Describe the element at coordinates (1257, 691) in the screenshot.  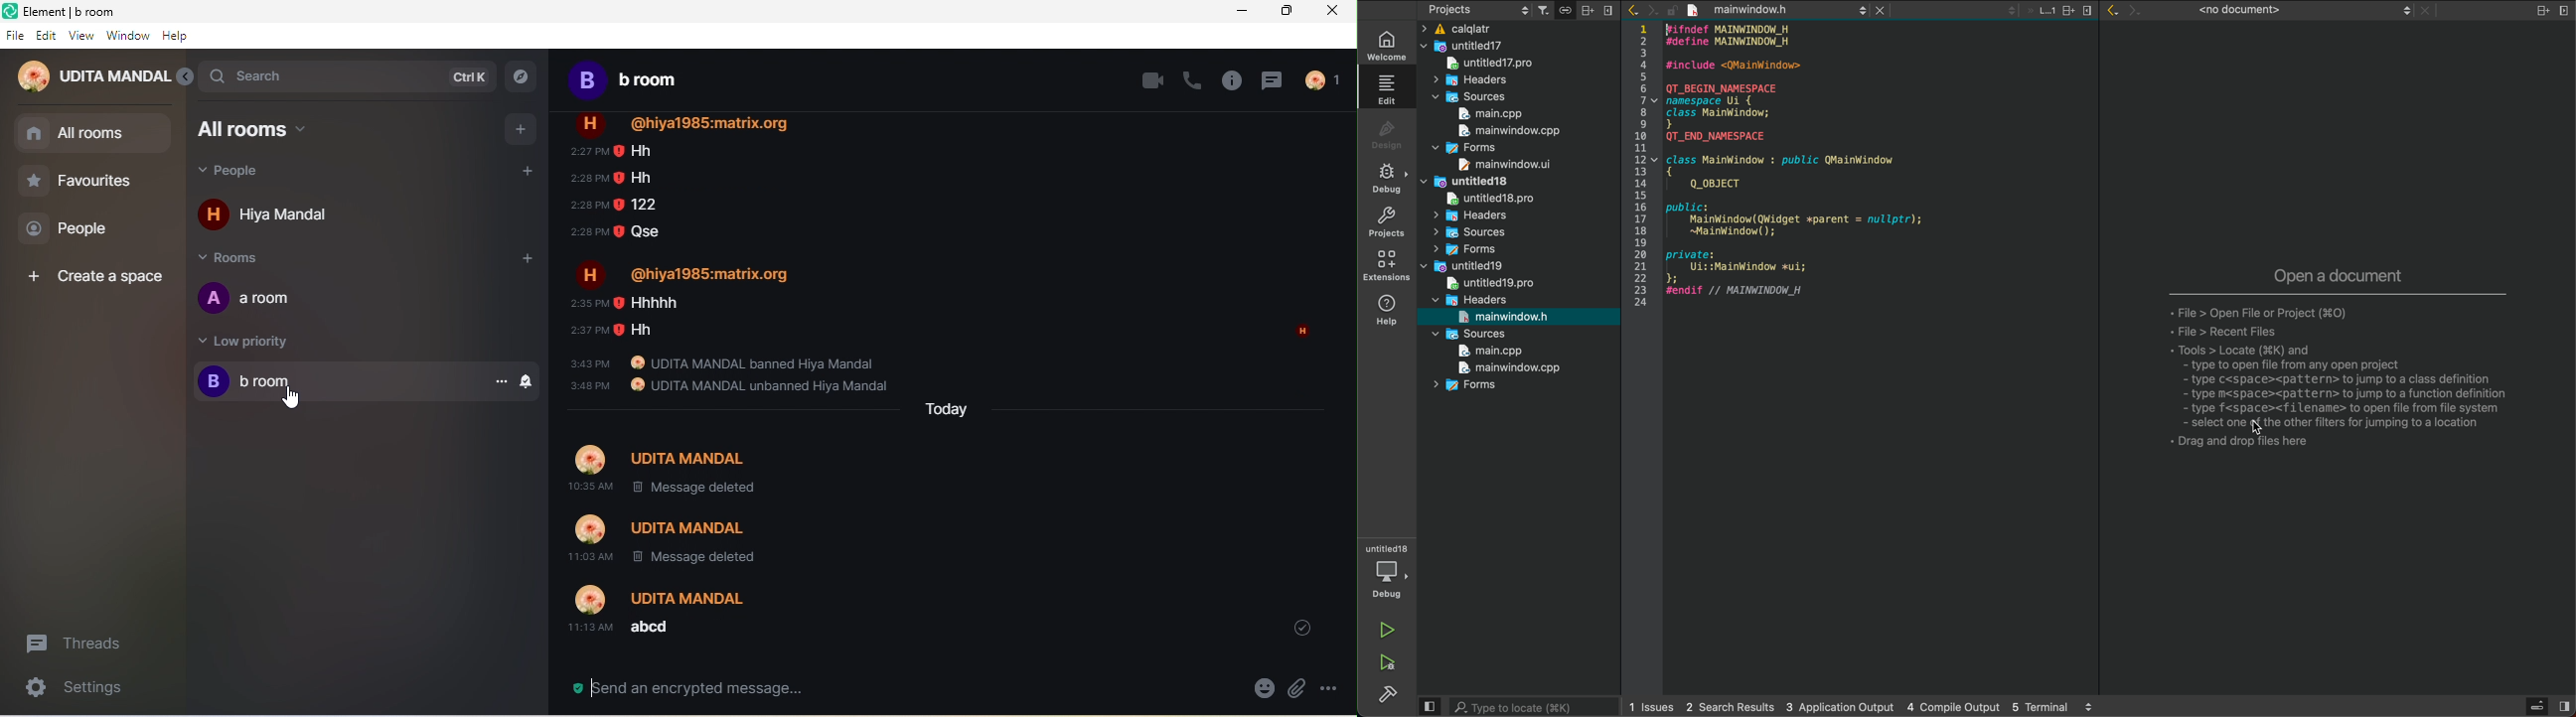
I see `emoji` at that location.